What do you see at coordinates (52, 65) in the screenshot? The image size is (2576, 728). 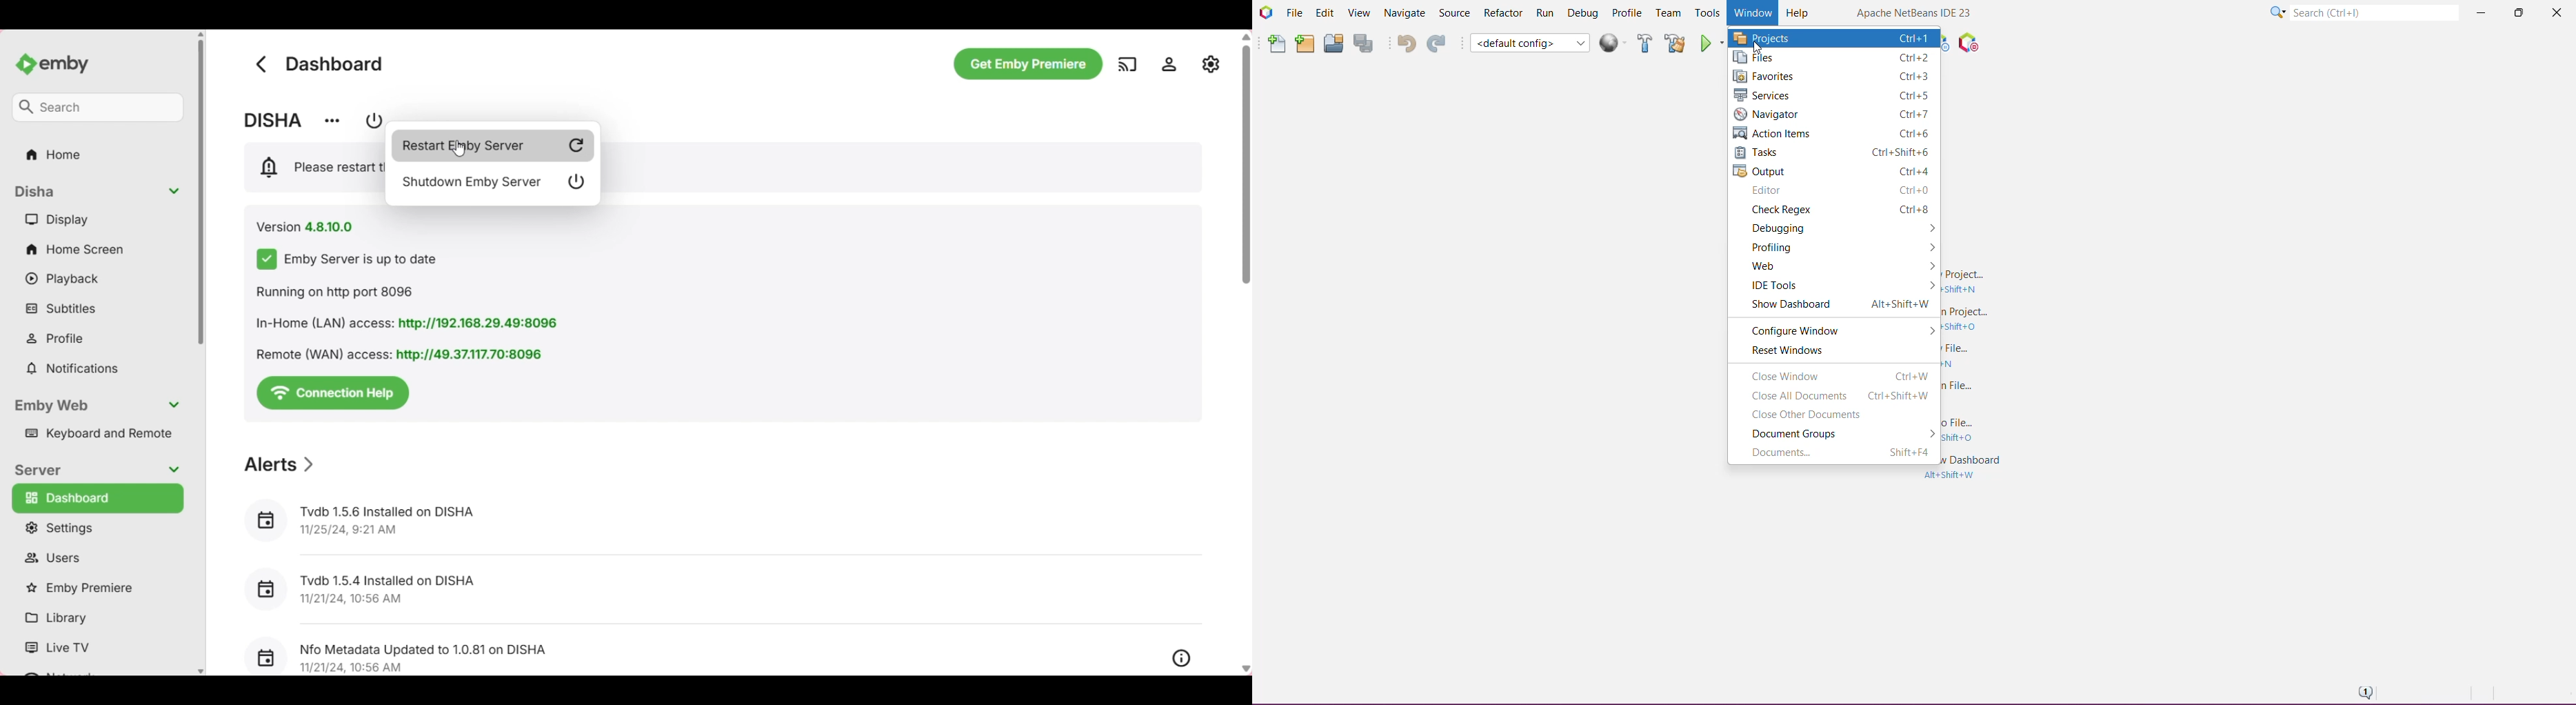 I see `Go to home button/Name and image of Emby` at bounding box center [52, 65].